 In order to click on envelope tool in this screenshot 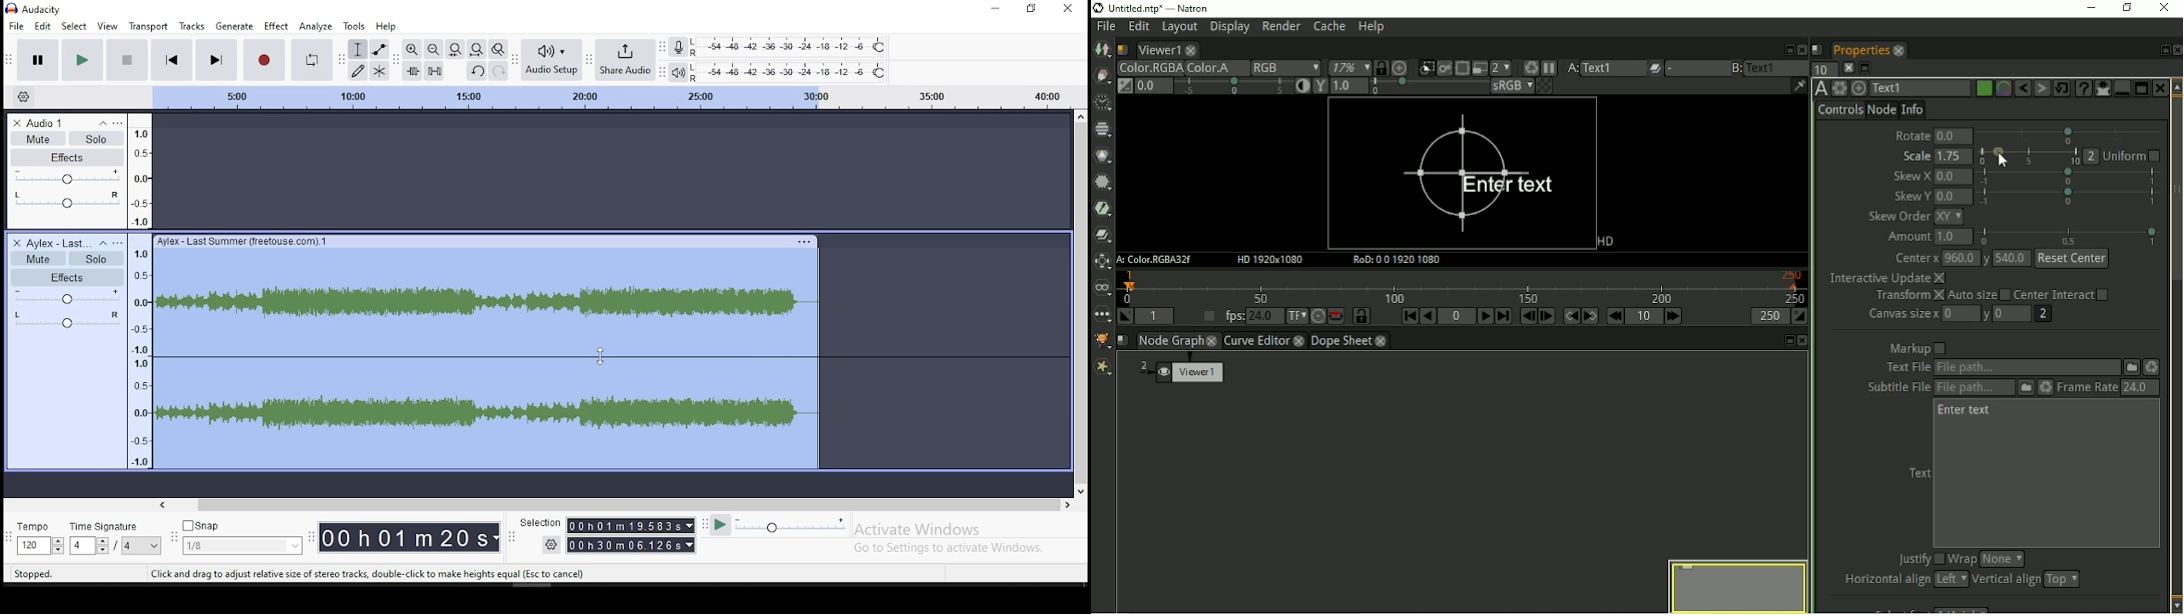, I will do `click(379, 49)`.